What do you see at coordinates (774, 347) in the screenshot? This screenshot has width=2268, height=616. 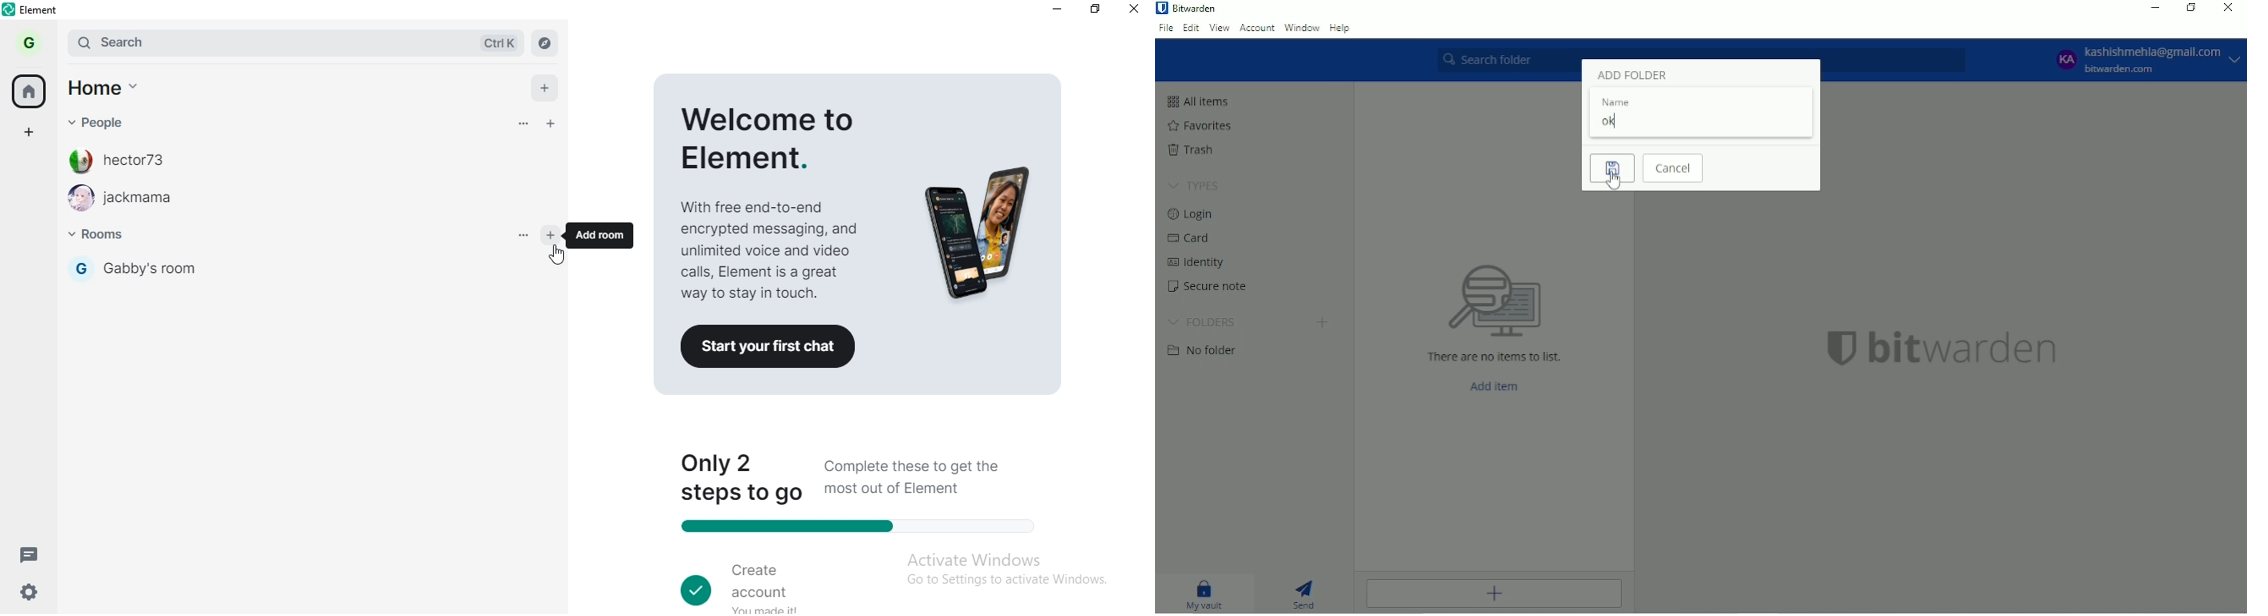 I see `Co Start your first chat ` at bounding box center [774, 347].